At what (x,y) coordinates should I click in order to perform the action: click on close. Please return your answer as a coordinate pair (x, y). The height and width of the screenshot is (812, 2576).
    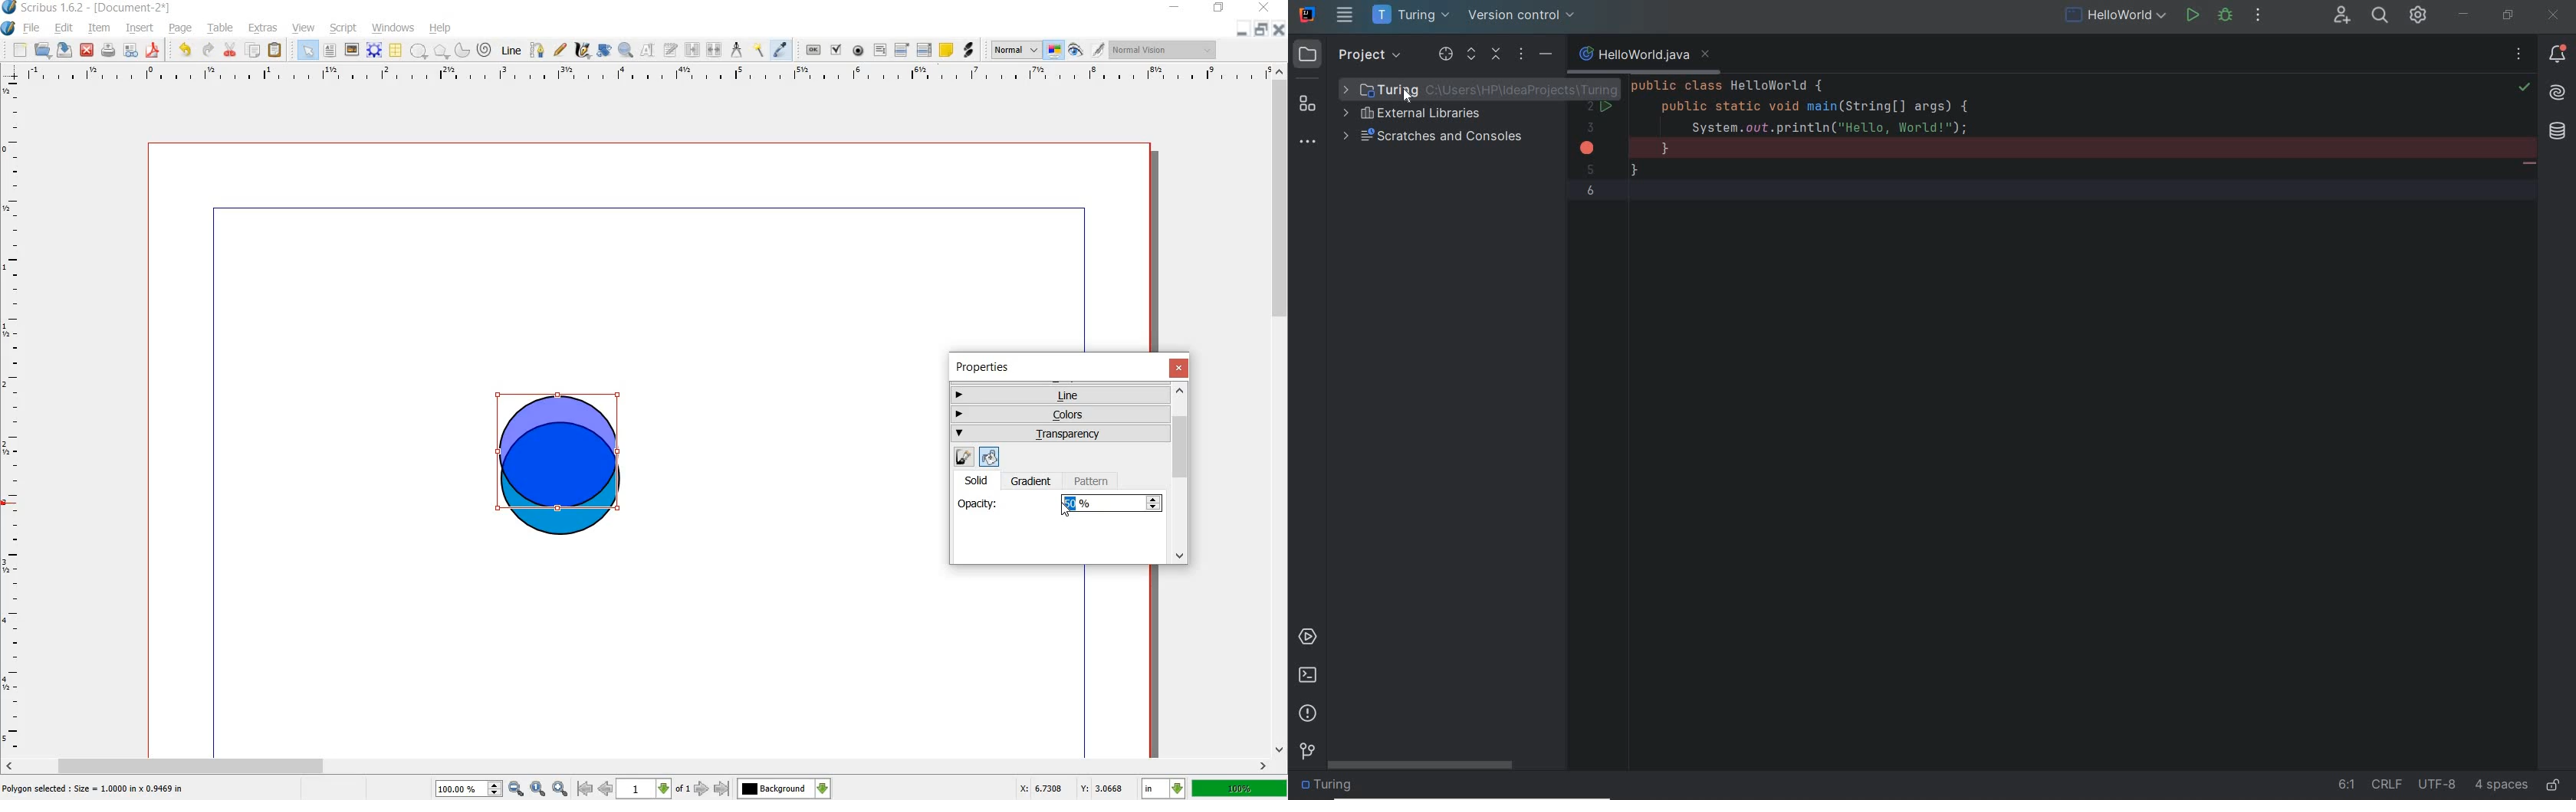
    Looking at the image, I should click on (1279, 30).